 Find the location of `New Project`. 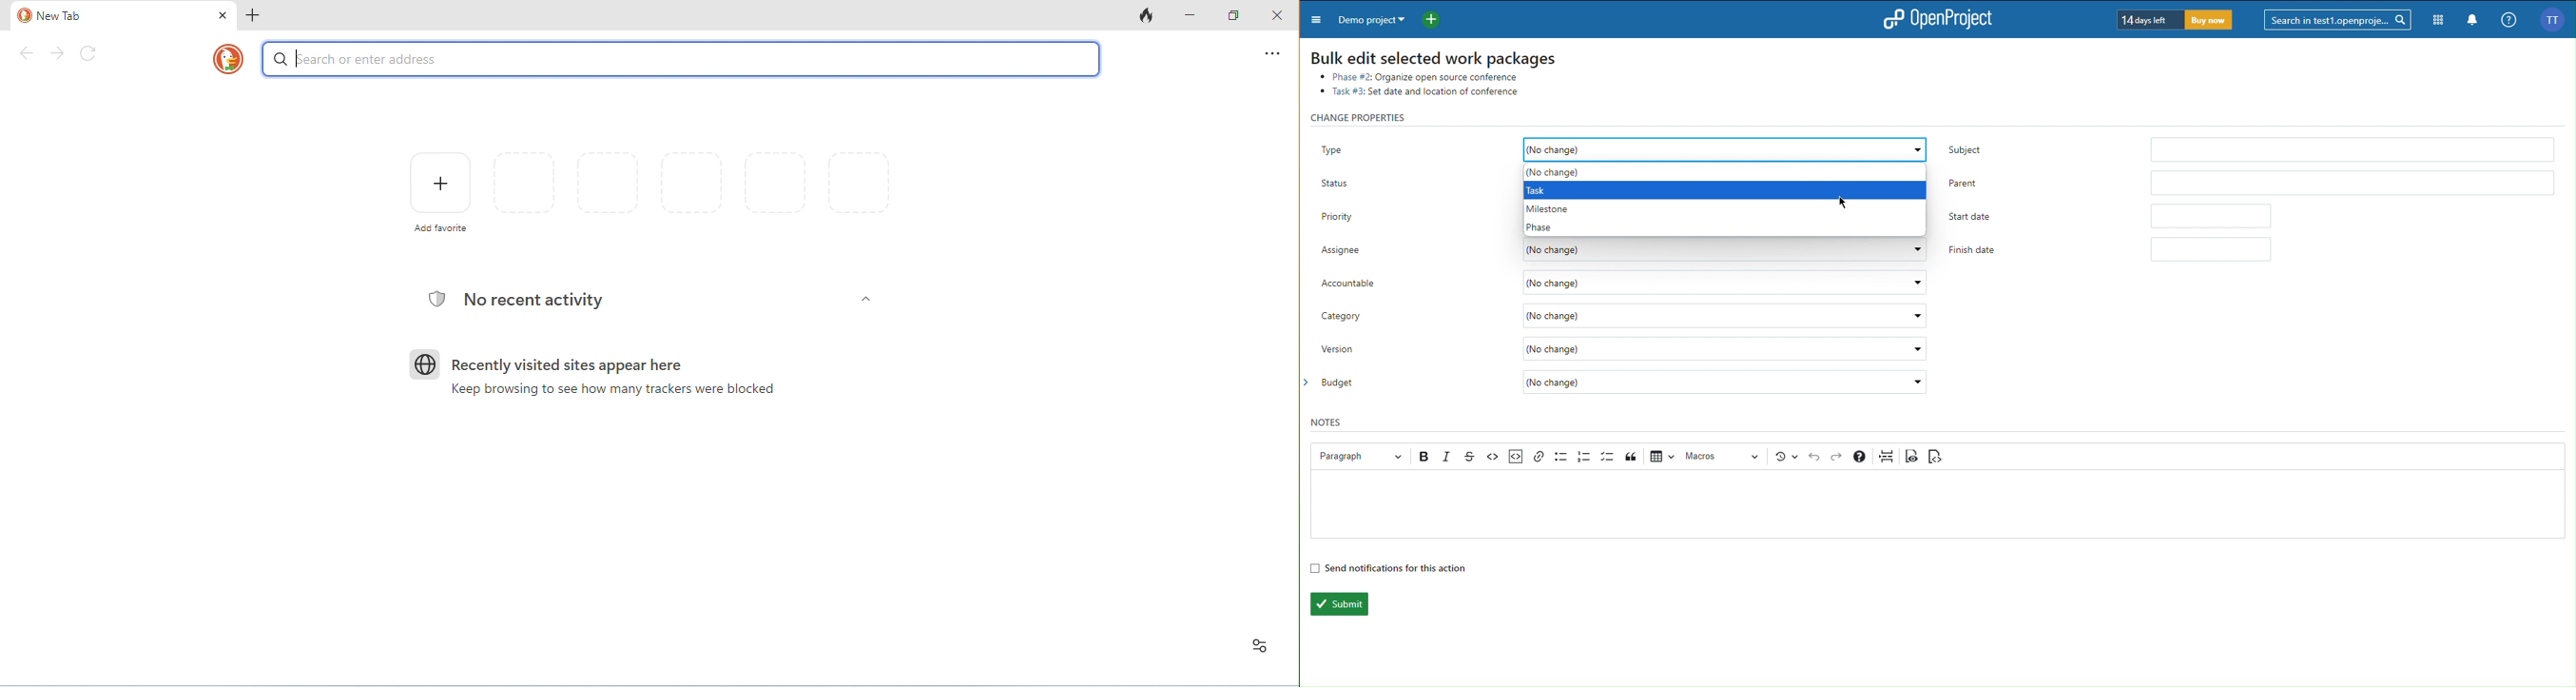

New Project is located at coordinates (1436, 18).